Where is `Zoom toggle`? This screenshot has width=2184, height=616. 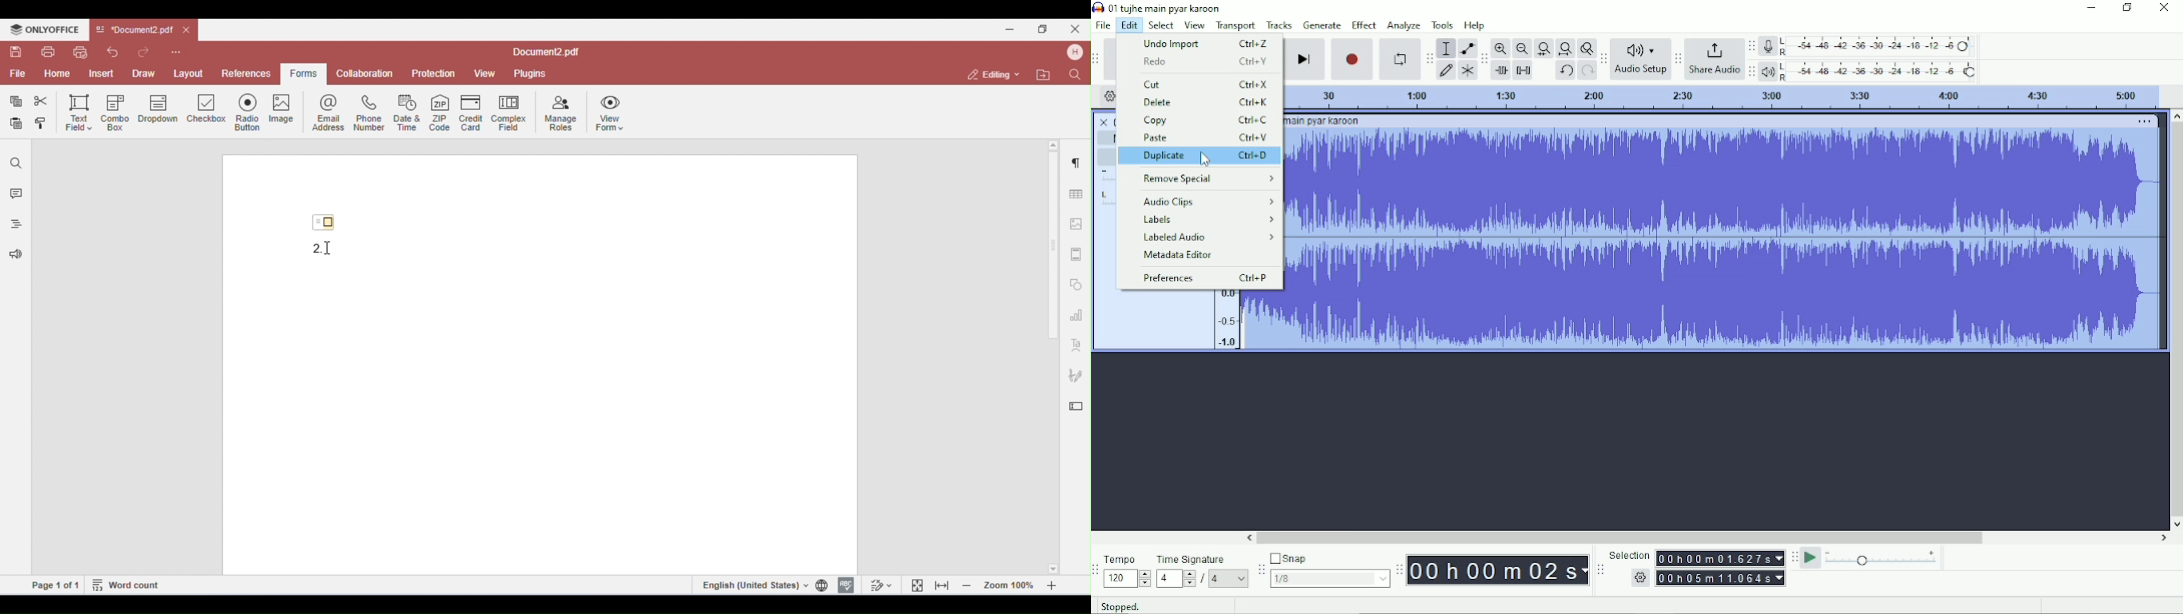 Zoom toggle is located at coordinates (1585, 48).